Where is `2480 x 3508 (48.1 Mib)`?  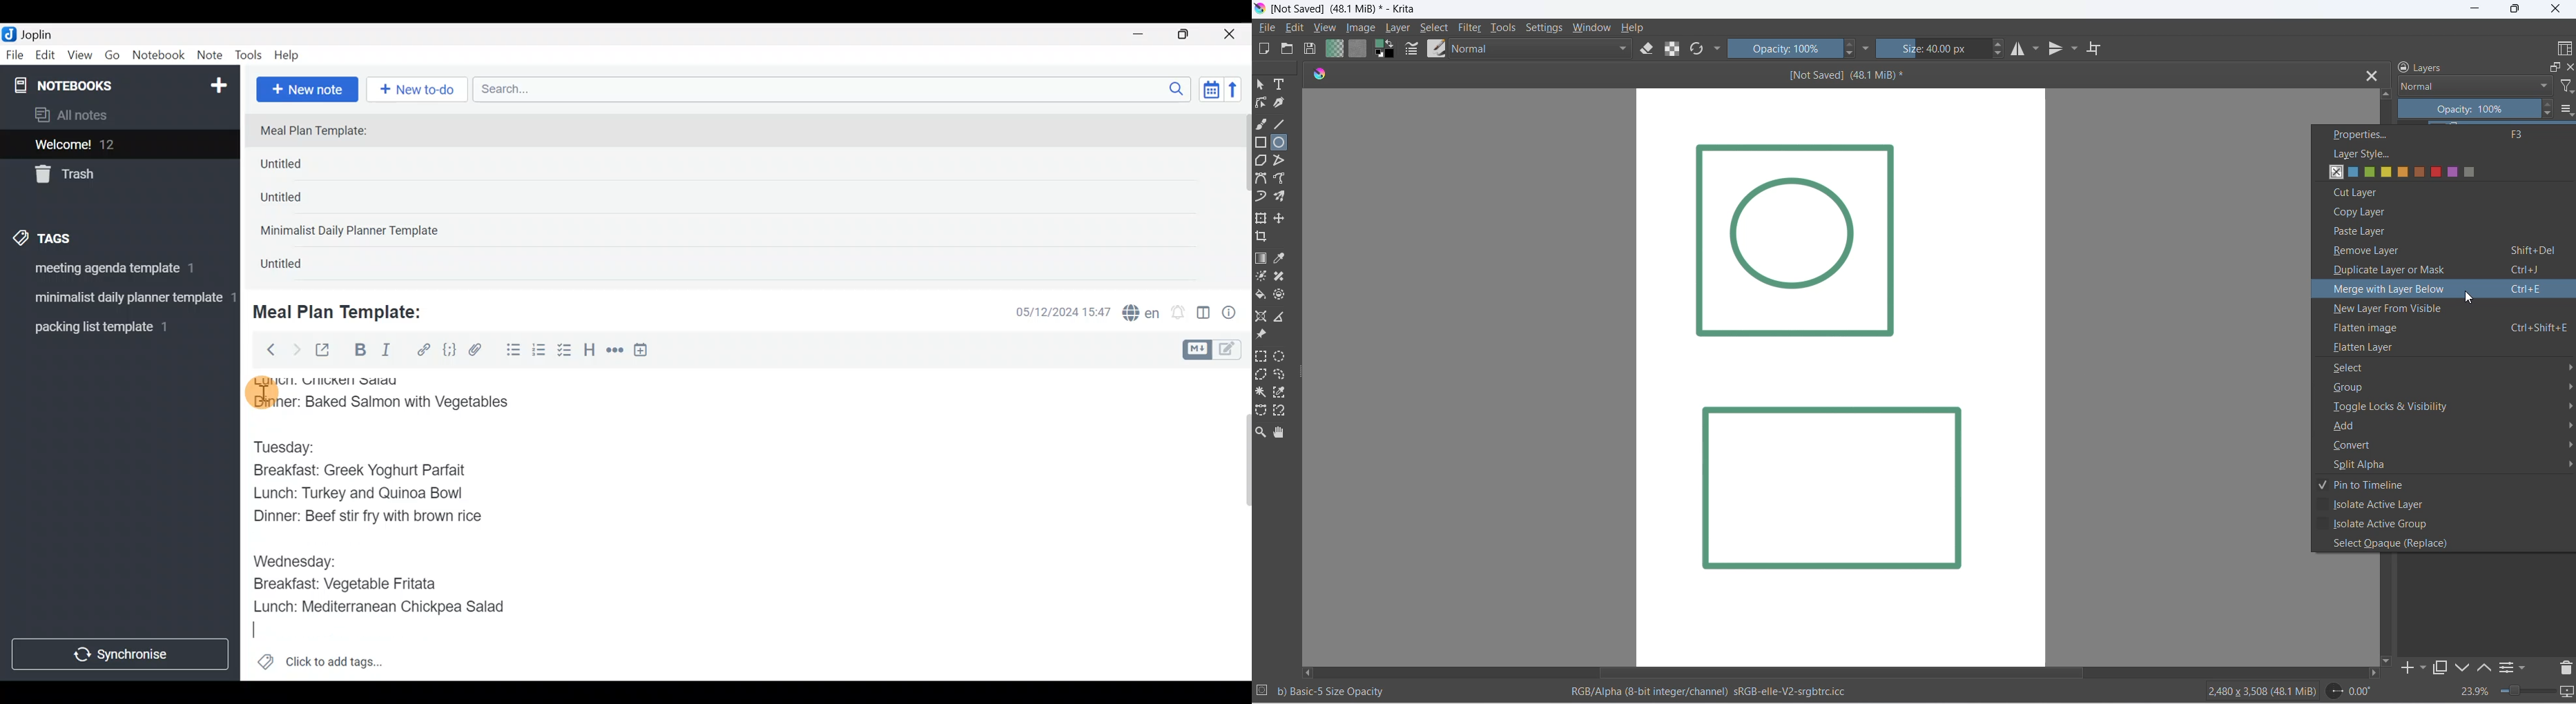 2480 x 3508 (48.1 Mib) is located at coordinates (2251, 692).